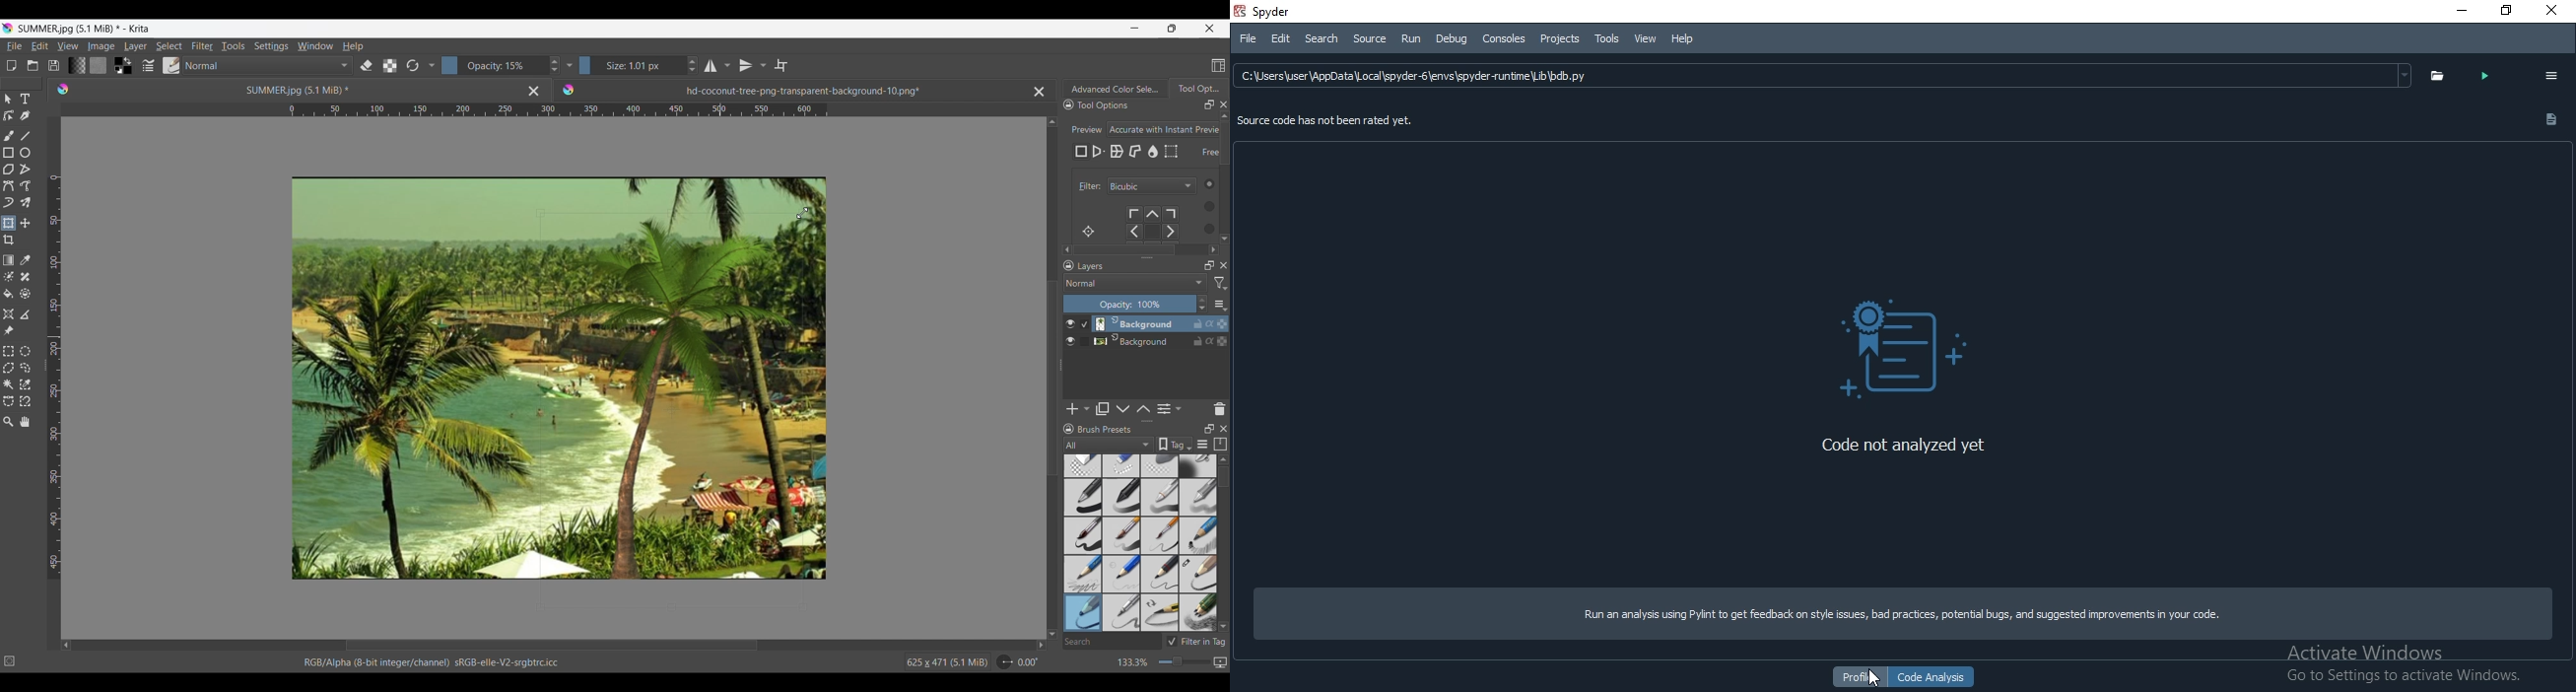 This screenshot has height=700, width=2576. Describe the element at coordinates (727, 65) in the screenshot. I see `Horizontal flip options` at that location.